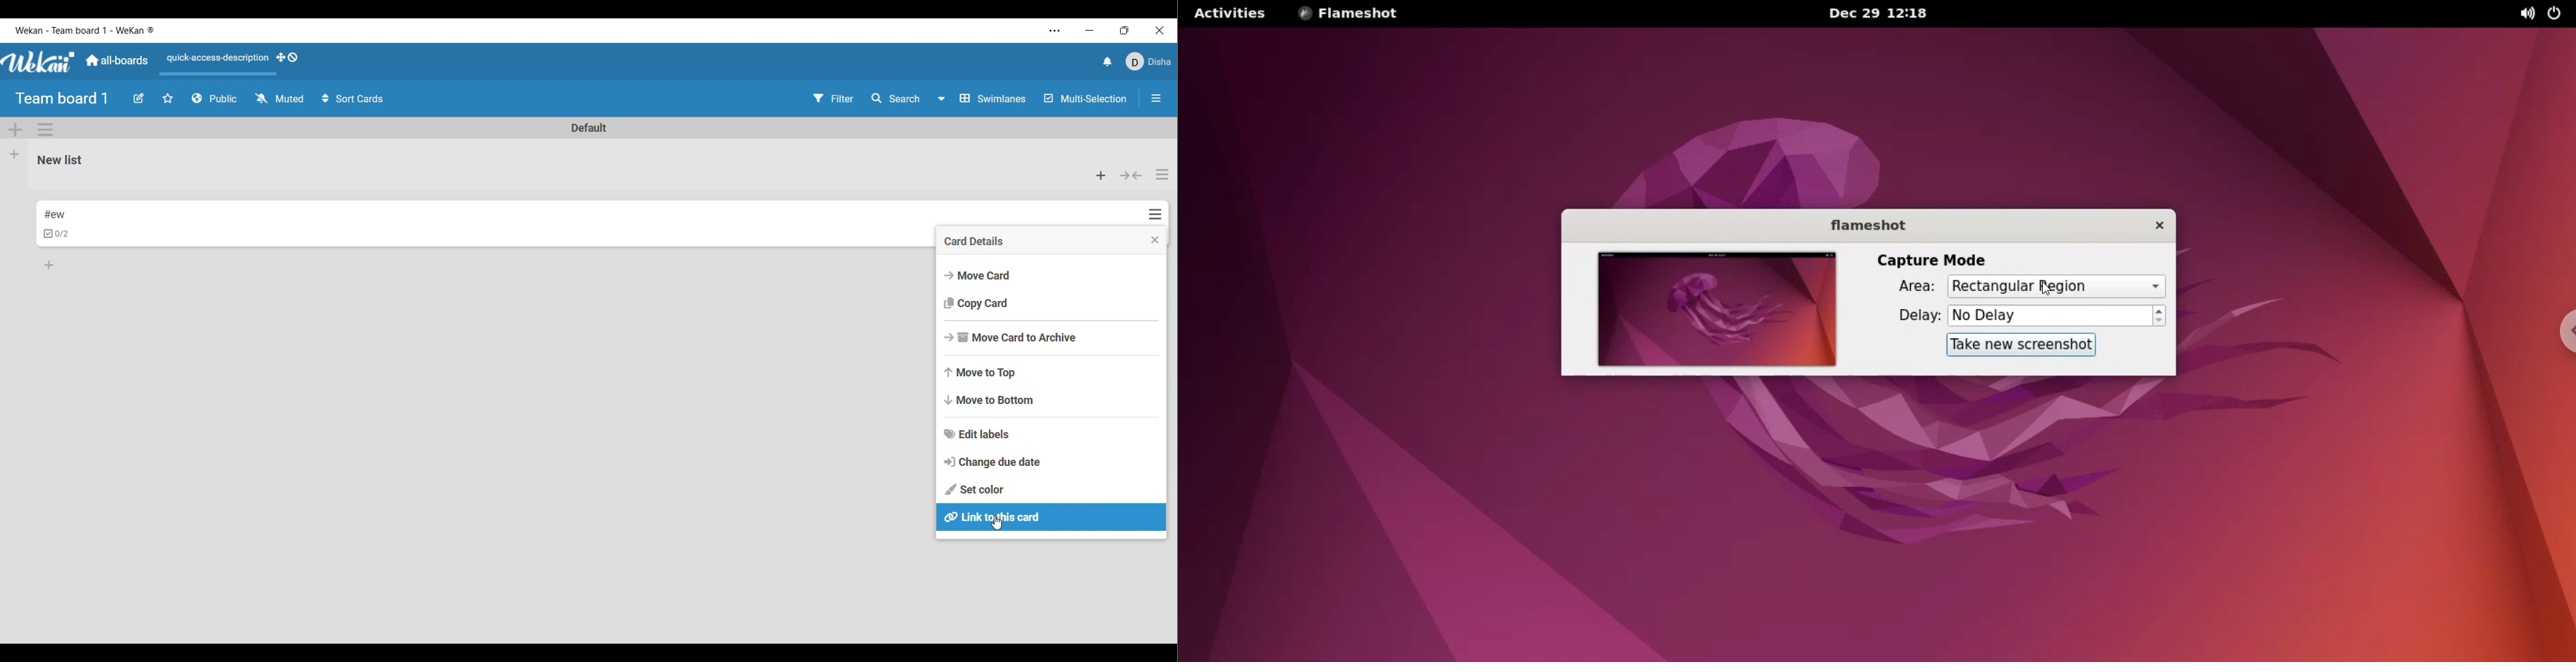 The image size is (2576, 672). Describe the element at coordinates (1051, 400) in the screenshot. I see `Move to bottom` at that location.